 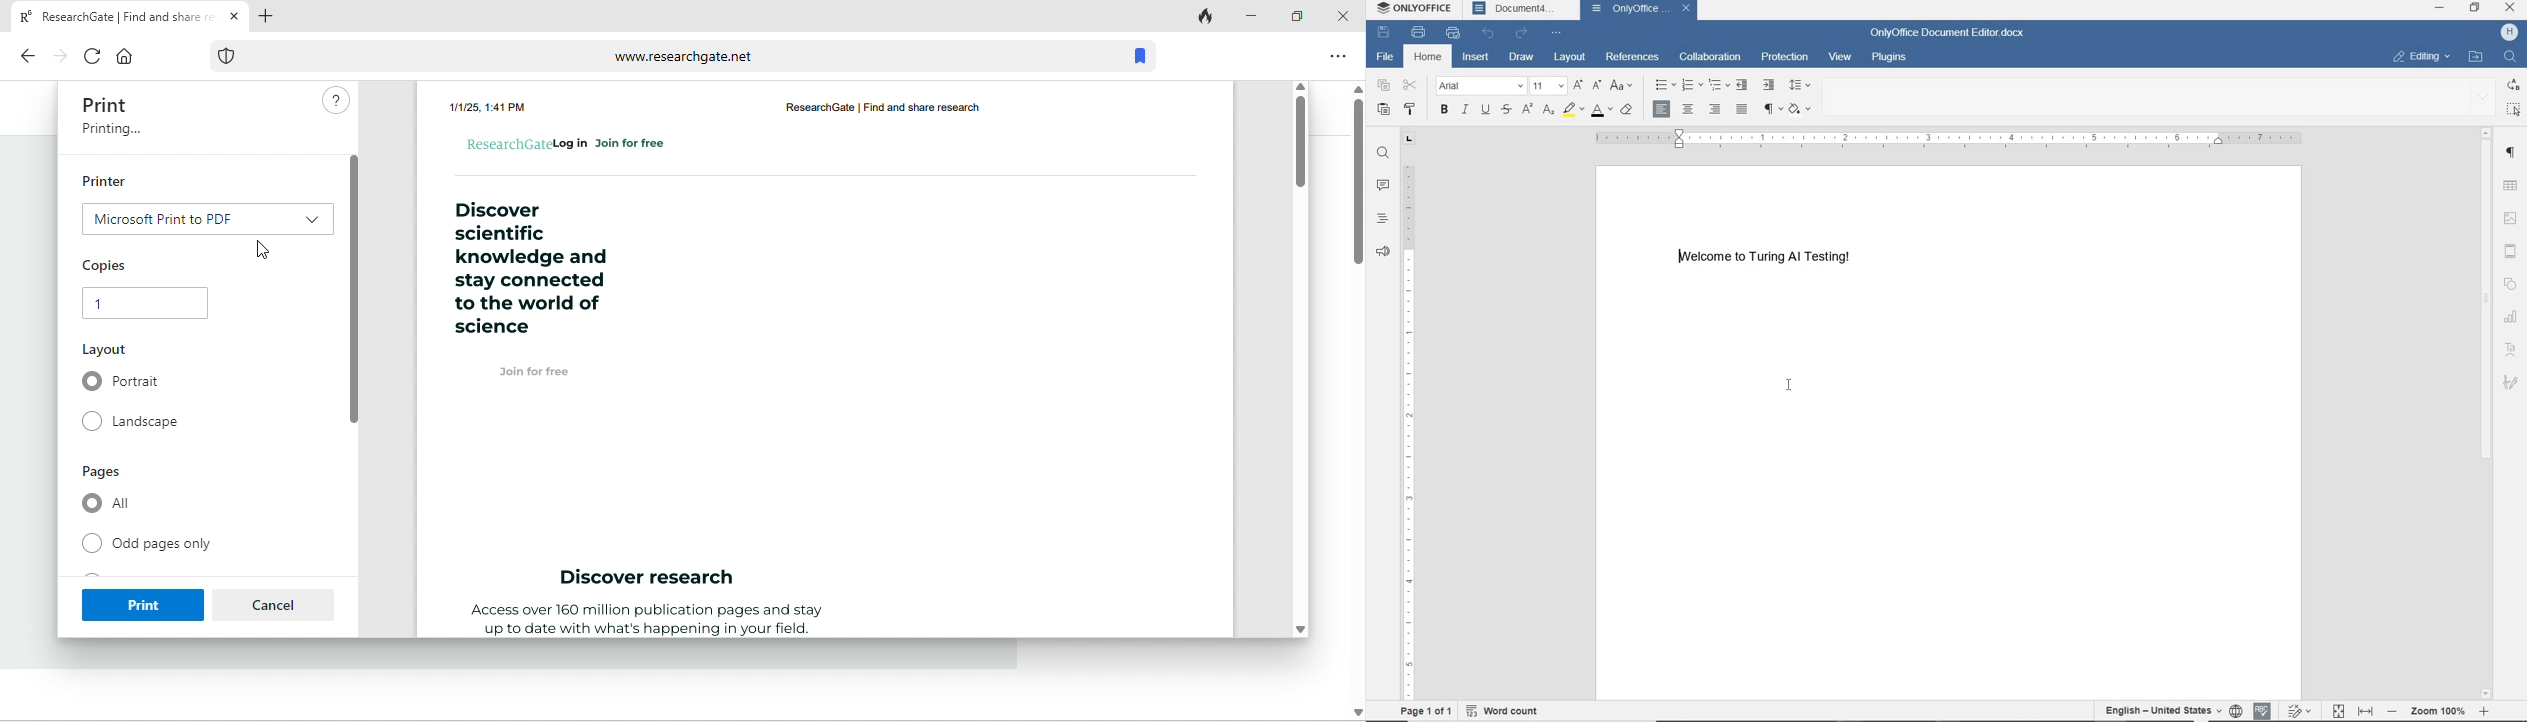 I want to click on align right, so click(x=1715, y=109).